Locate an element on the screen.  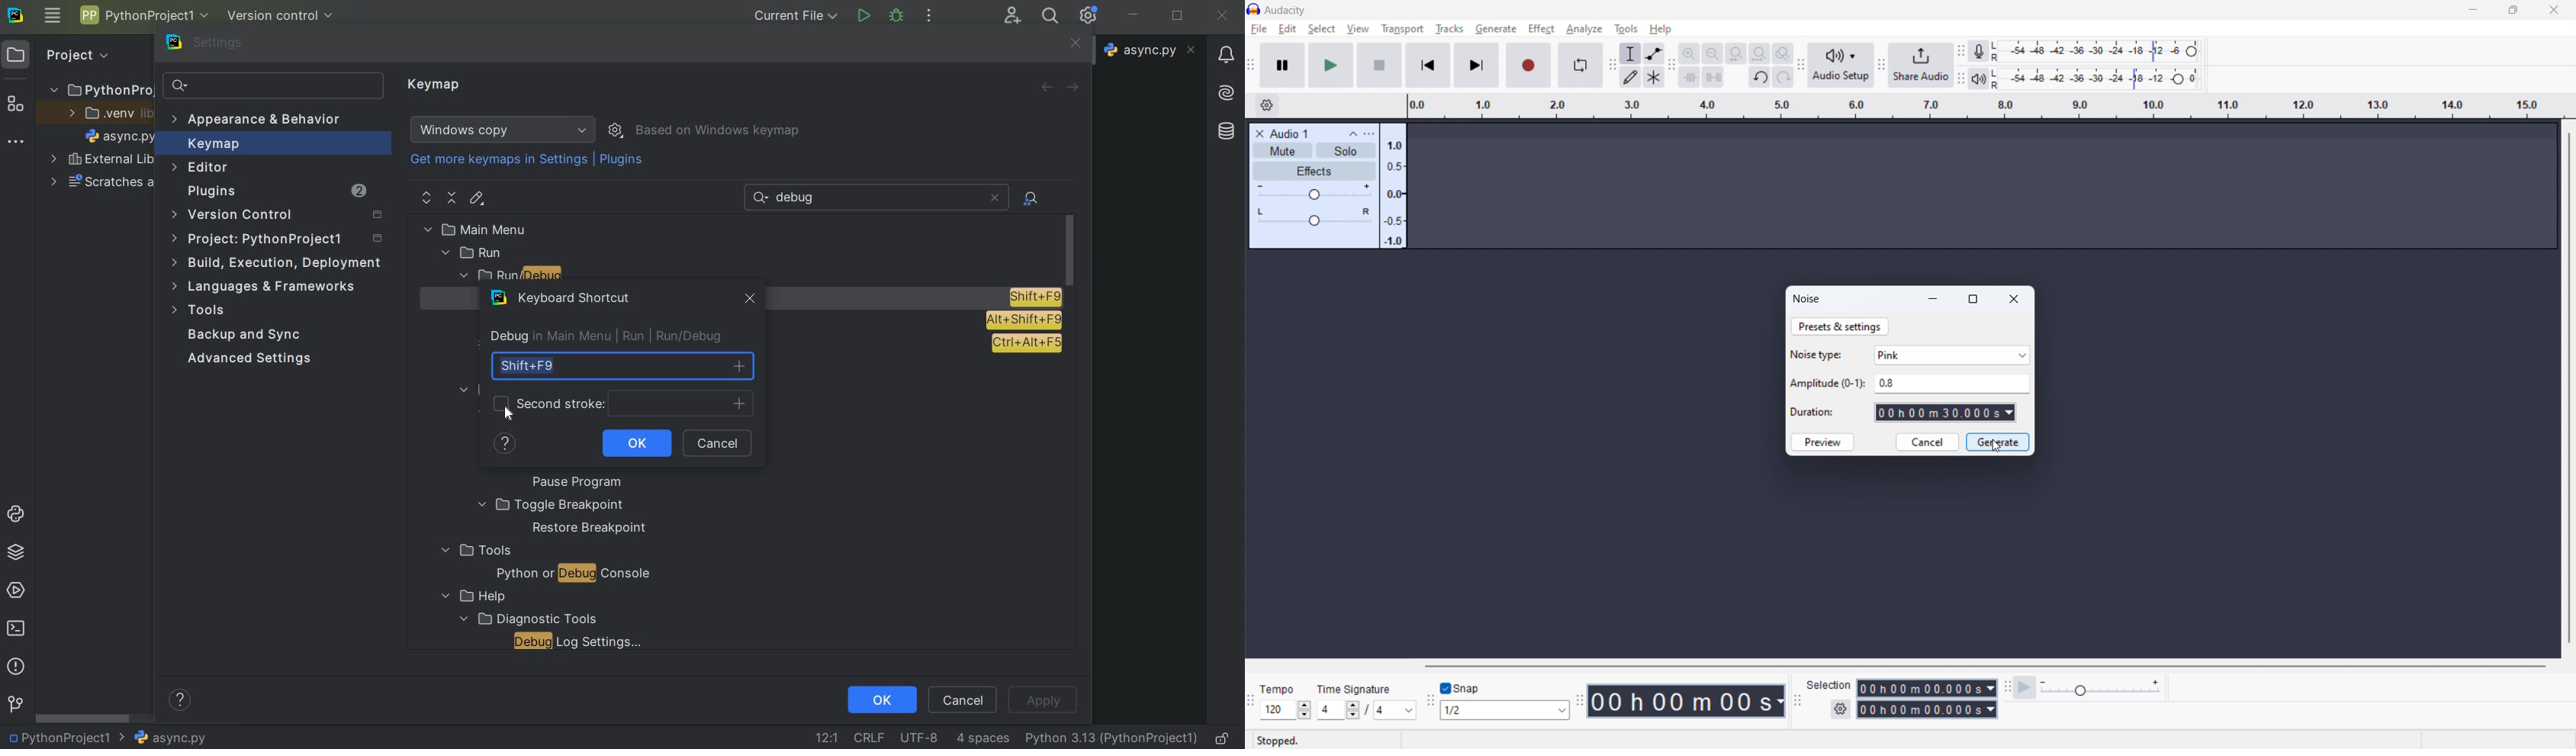
plugins is located at coordinates (623, 162).